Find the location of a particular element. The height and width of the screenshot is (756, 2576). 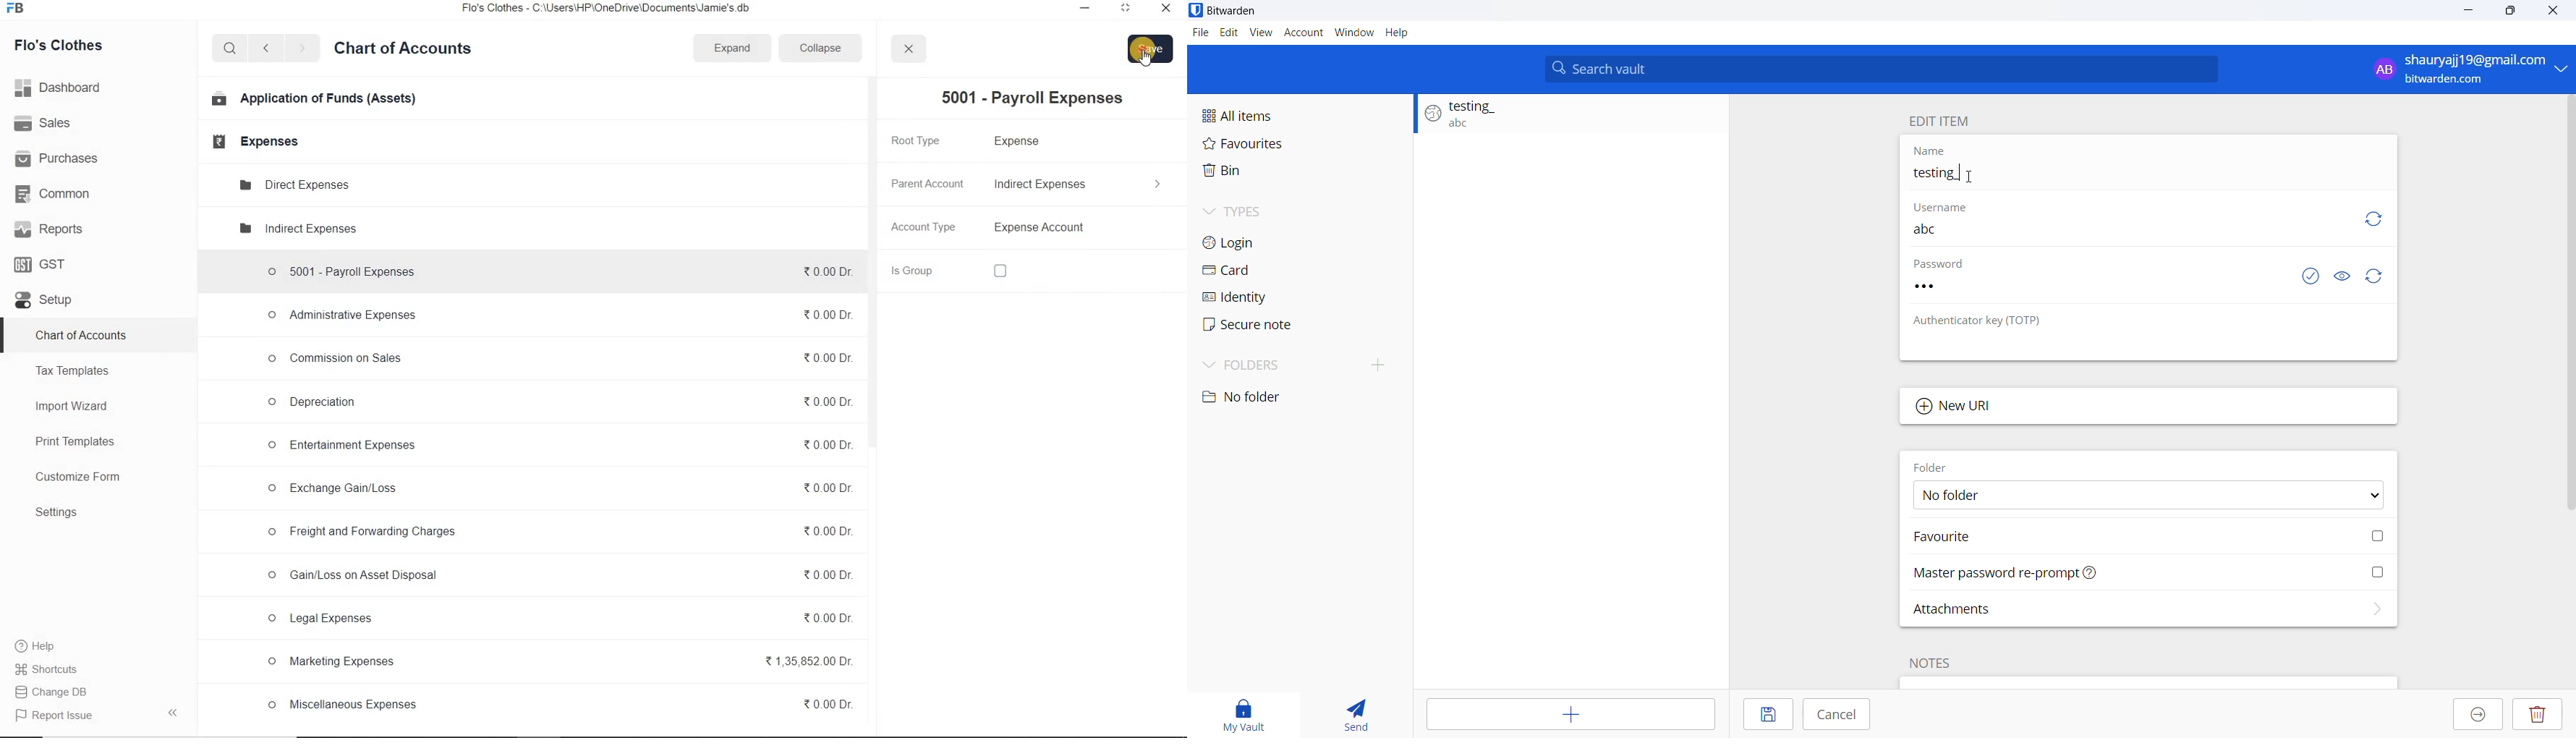

application logo is located at coordinates (1196, 10).